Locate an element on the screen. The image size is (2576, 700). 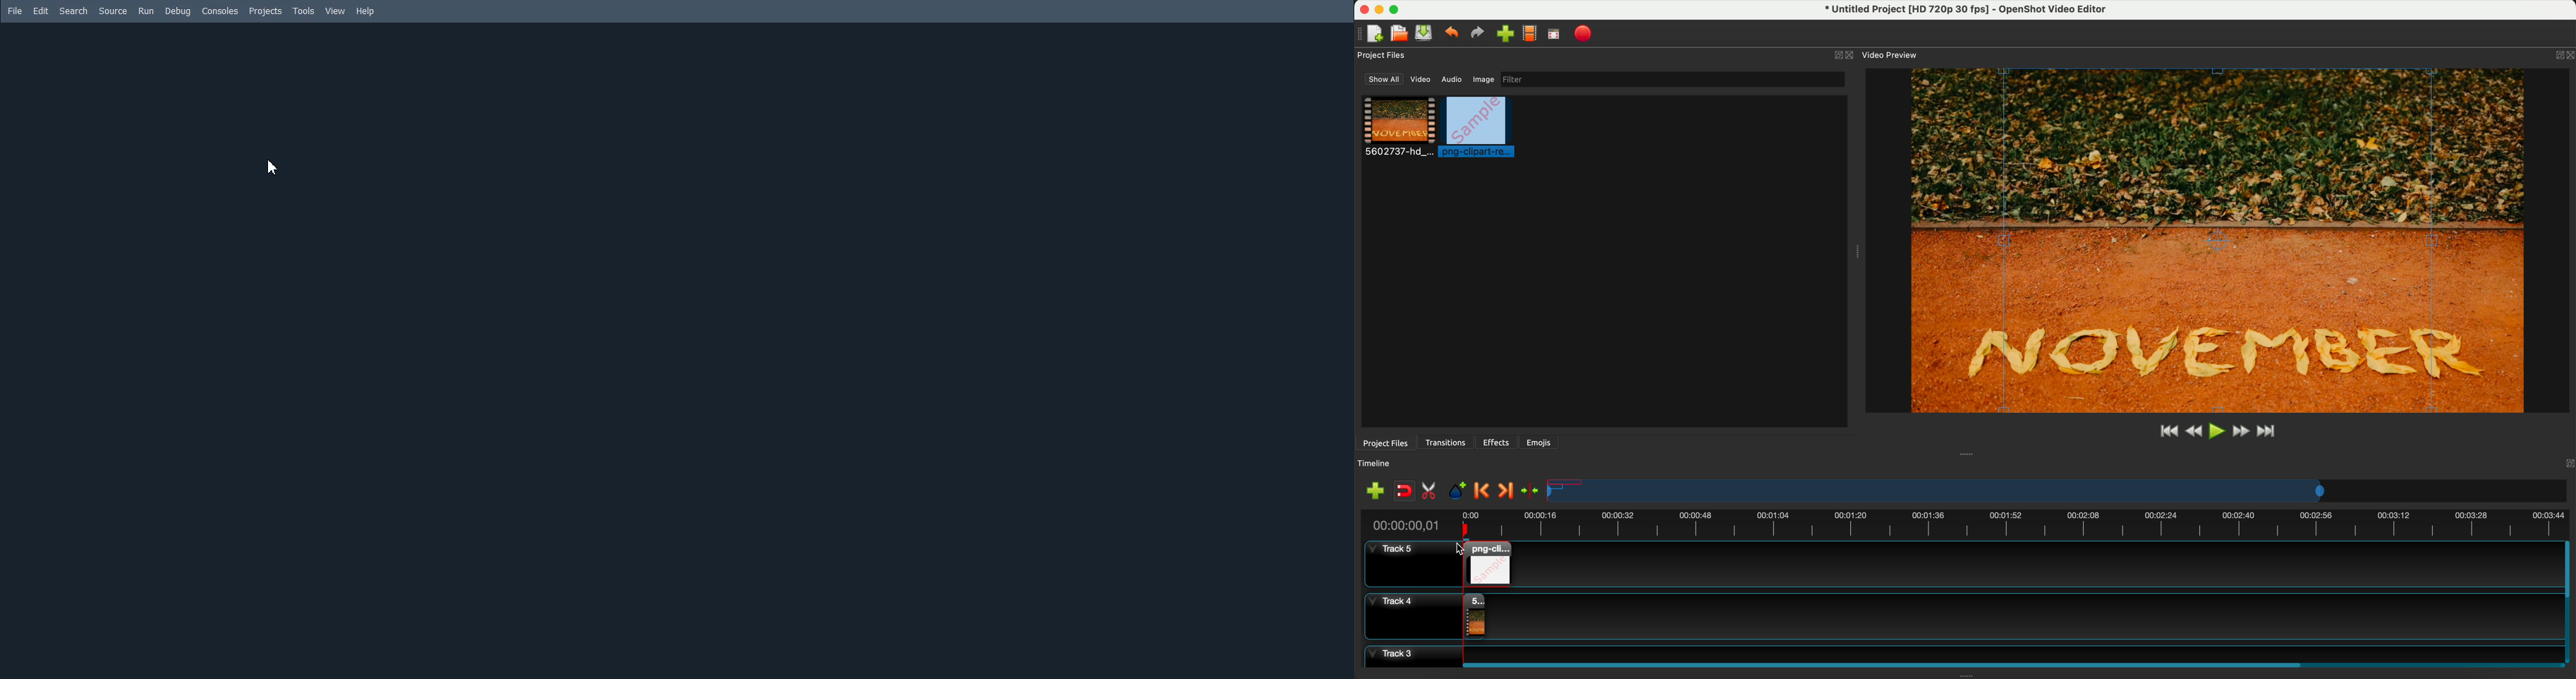
Search is located at coordinates (73, 11).